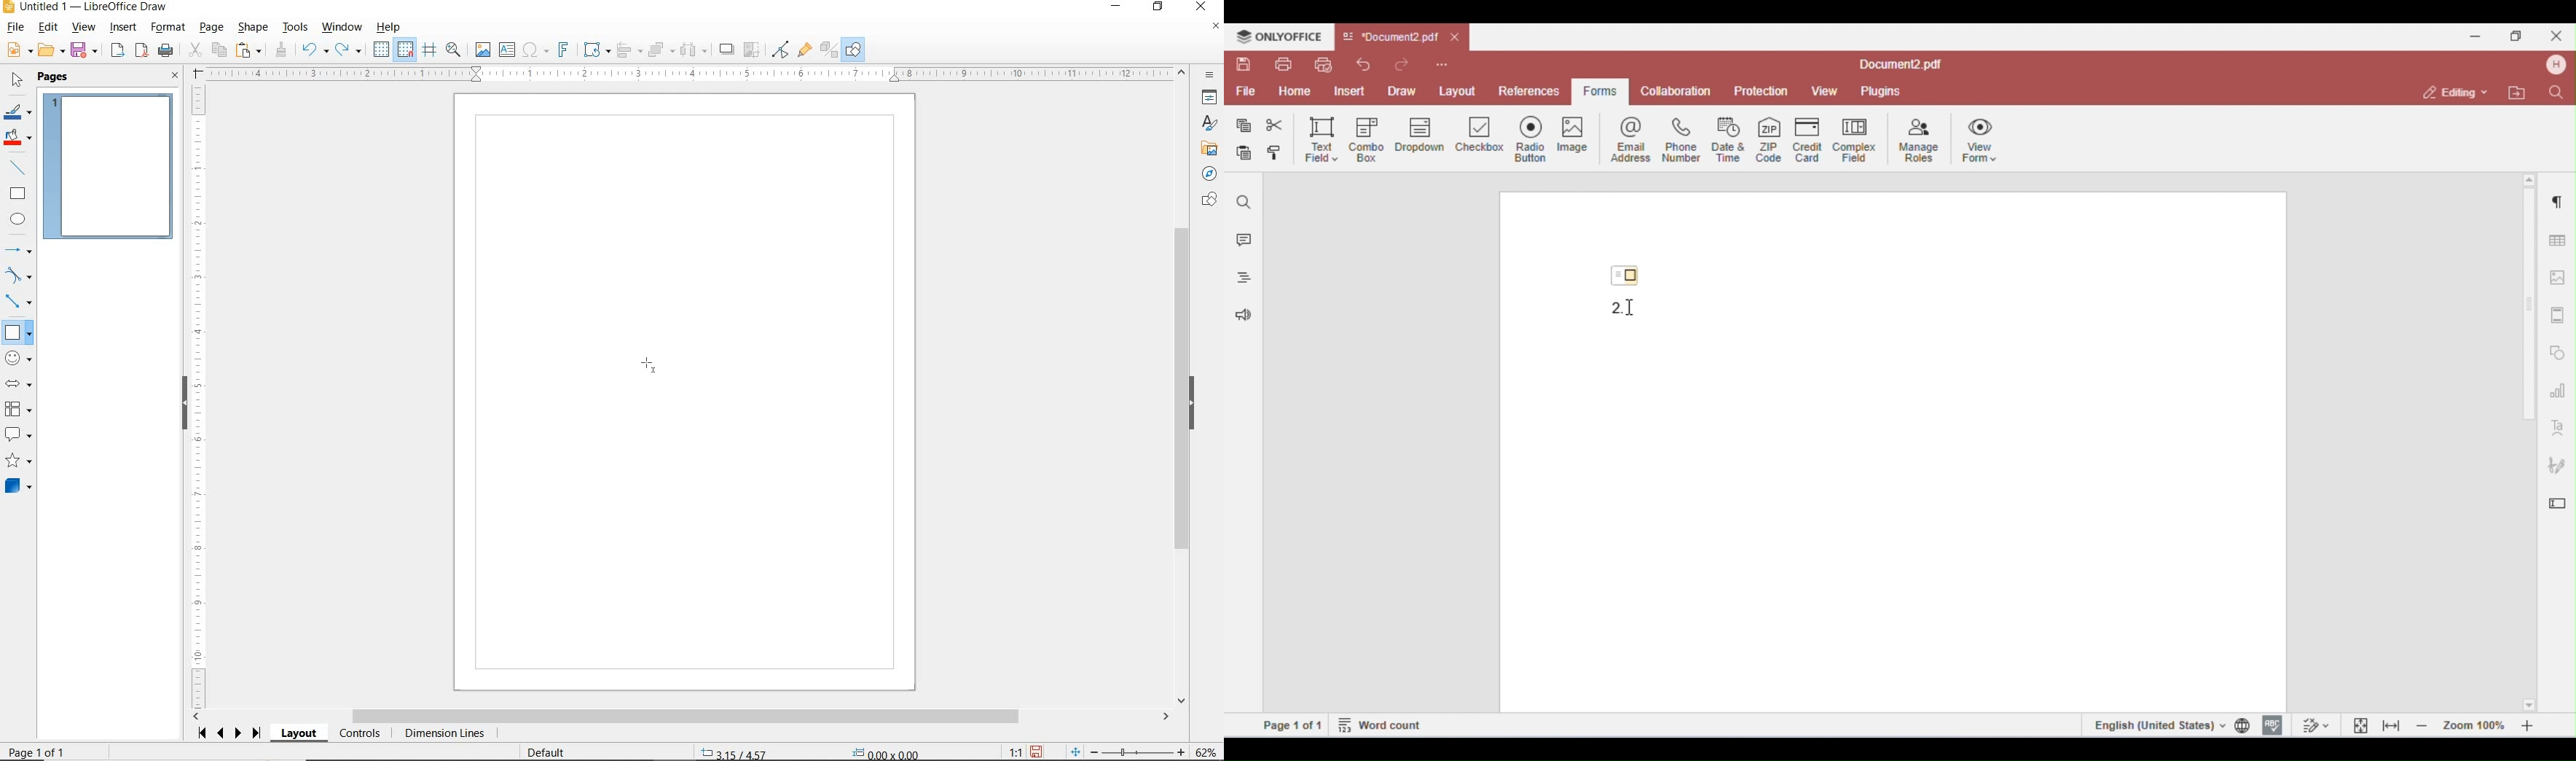 The image size is (2576, 784). Describe the element at coordinates (19, 139) in the screenshot. I see `FILL COLOR` at that location.